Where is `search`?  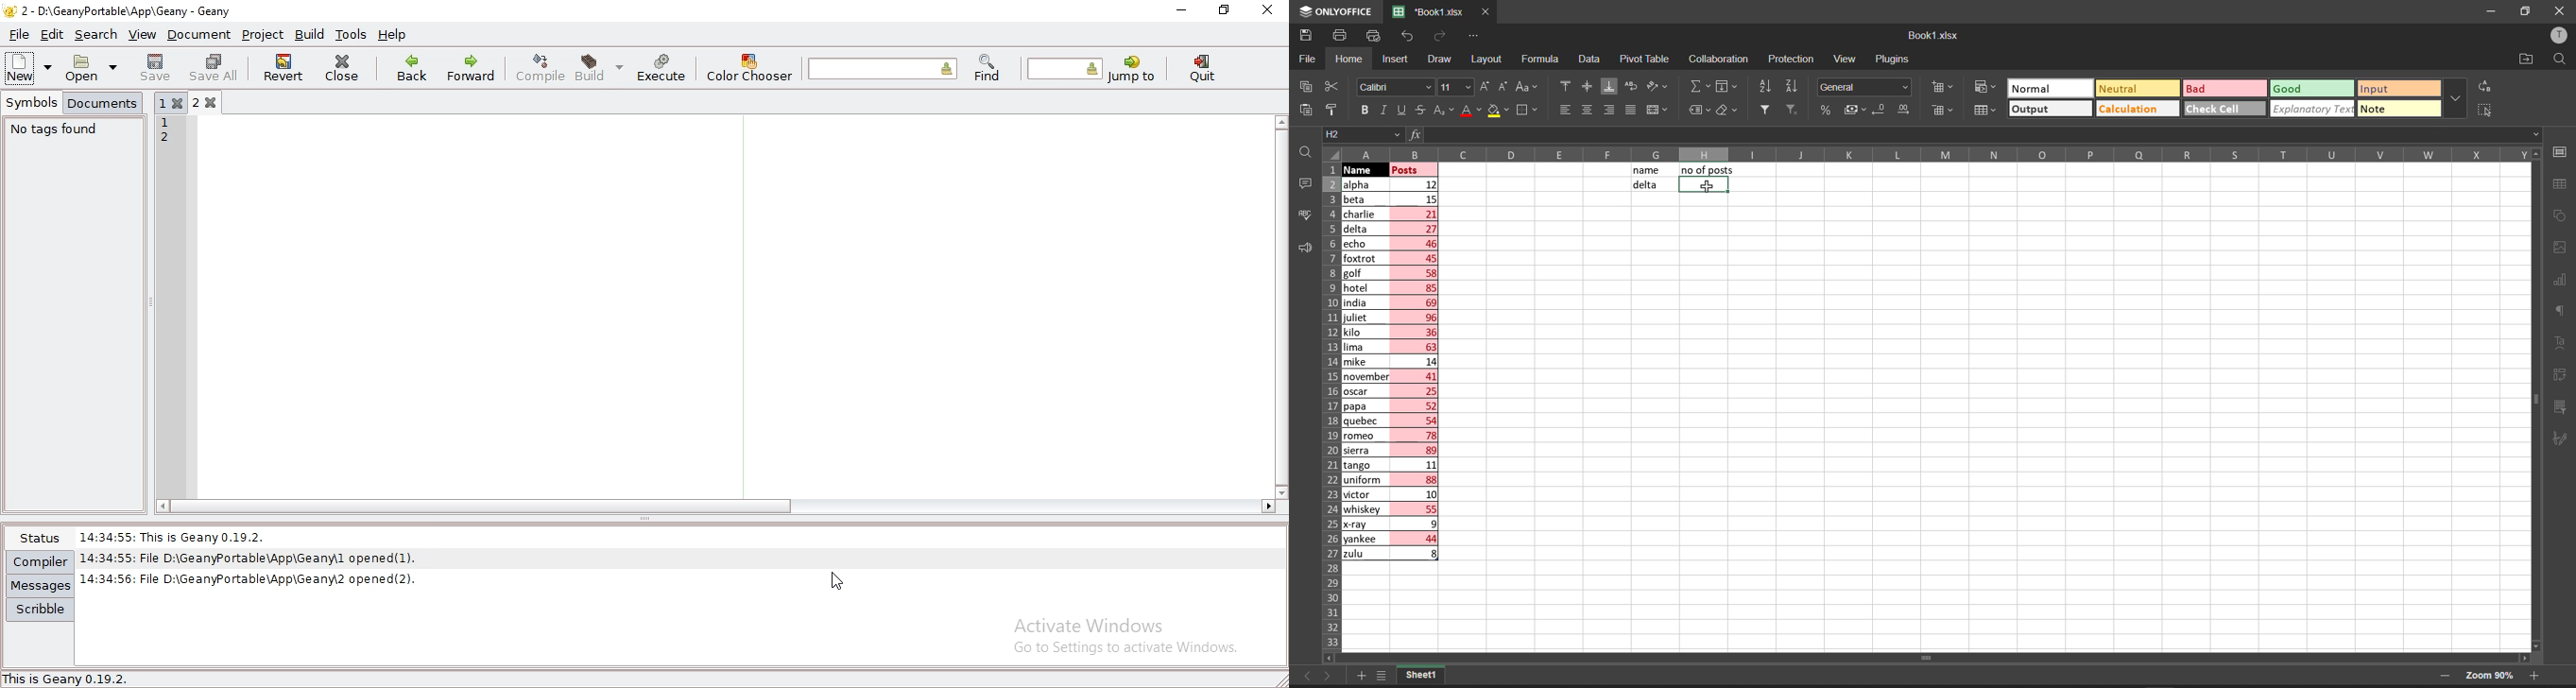
search is located at coordinates (97, 34).